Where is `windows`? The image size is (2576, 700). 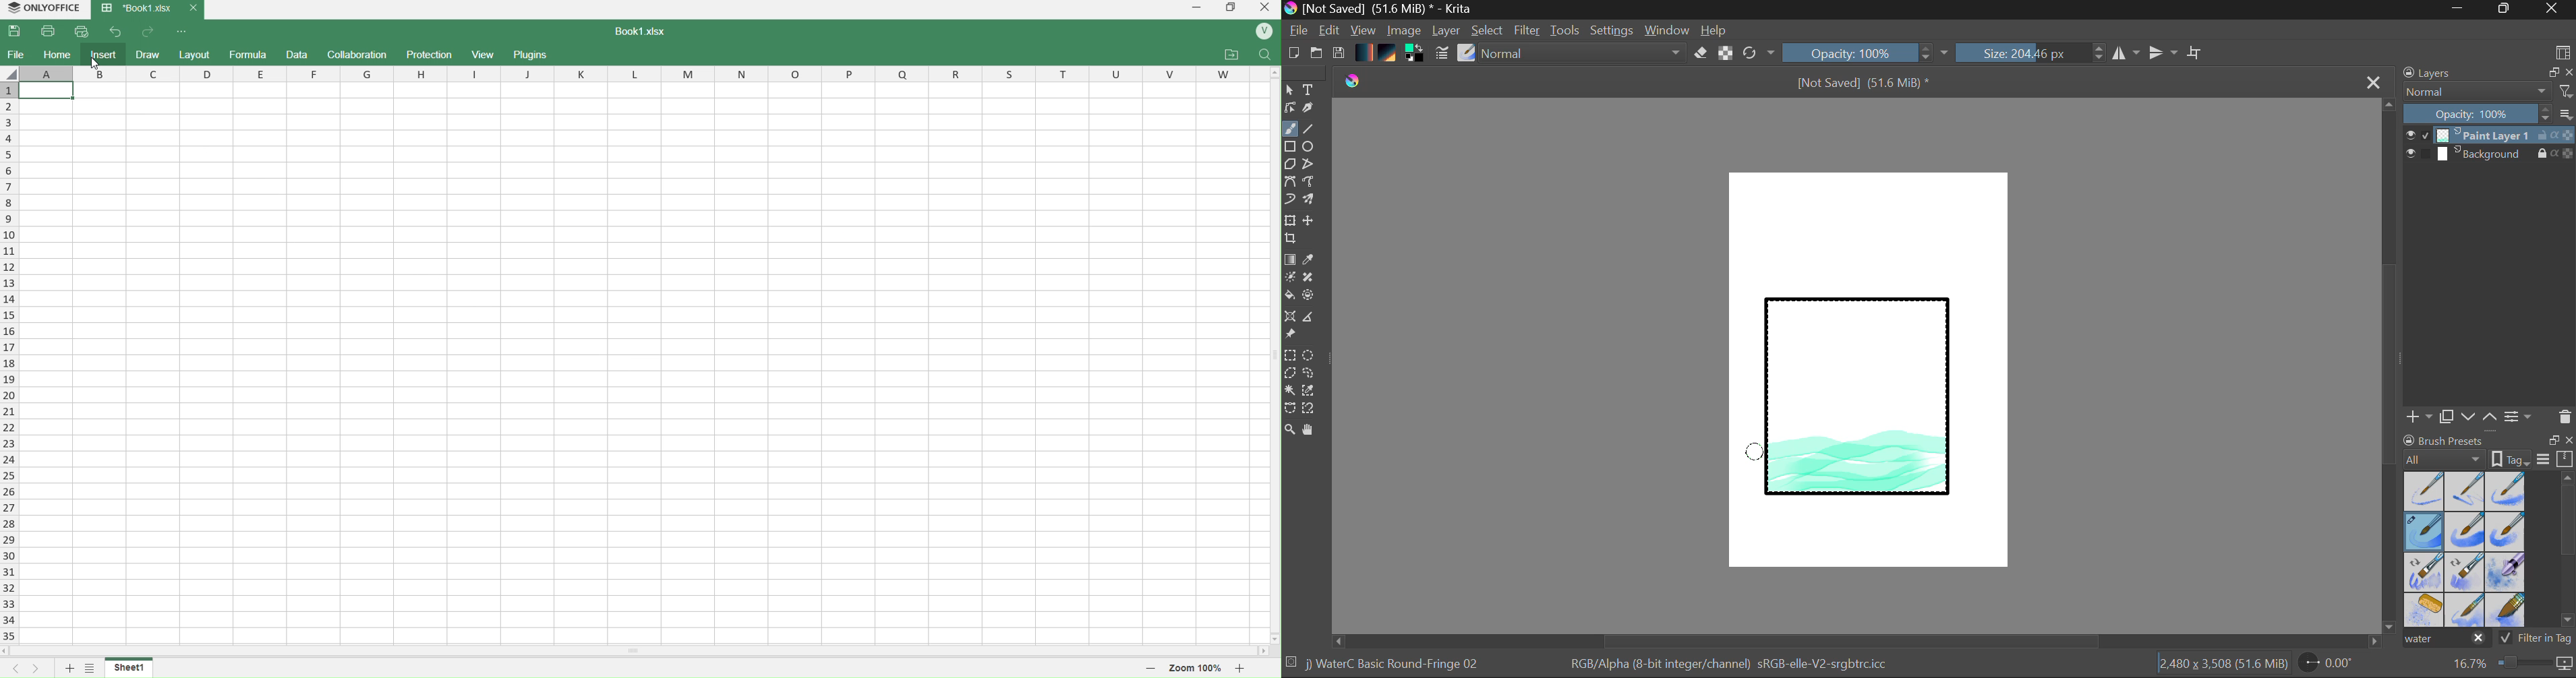
windows is located at coordinates (1230, 9).